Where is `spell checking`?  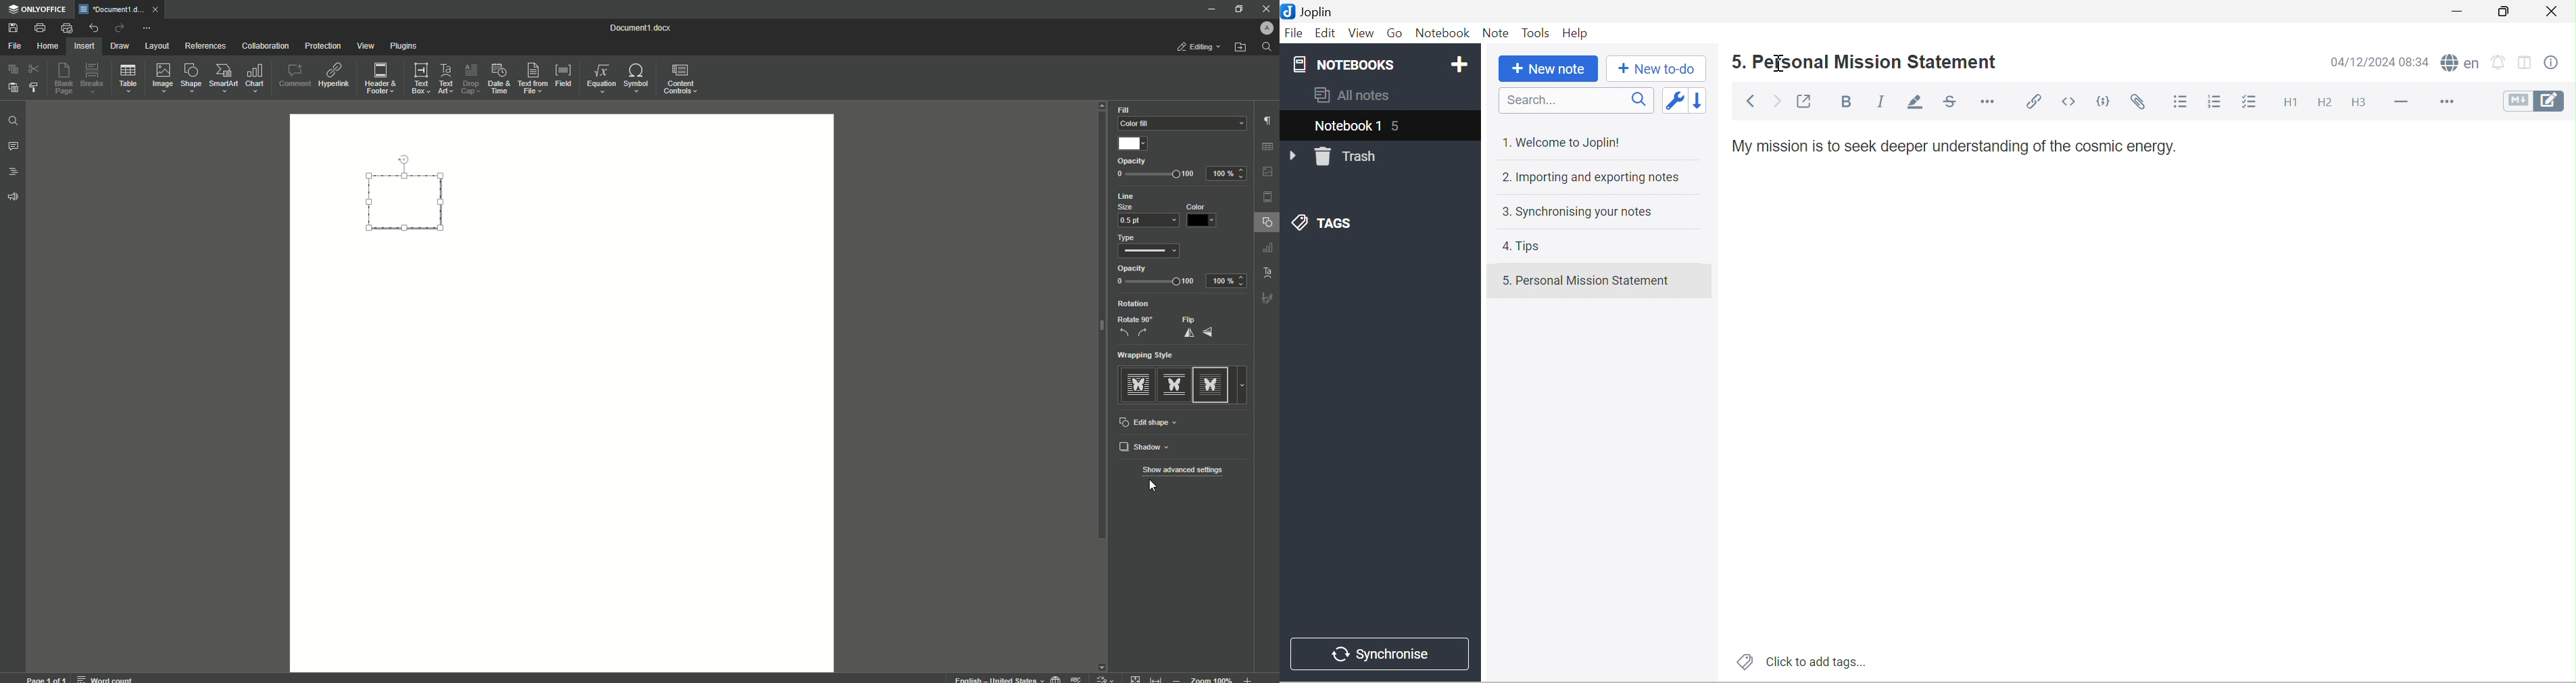 spell checking is located at coordinates (1077, 678).